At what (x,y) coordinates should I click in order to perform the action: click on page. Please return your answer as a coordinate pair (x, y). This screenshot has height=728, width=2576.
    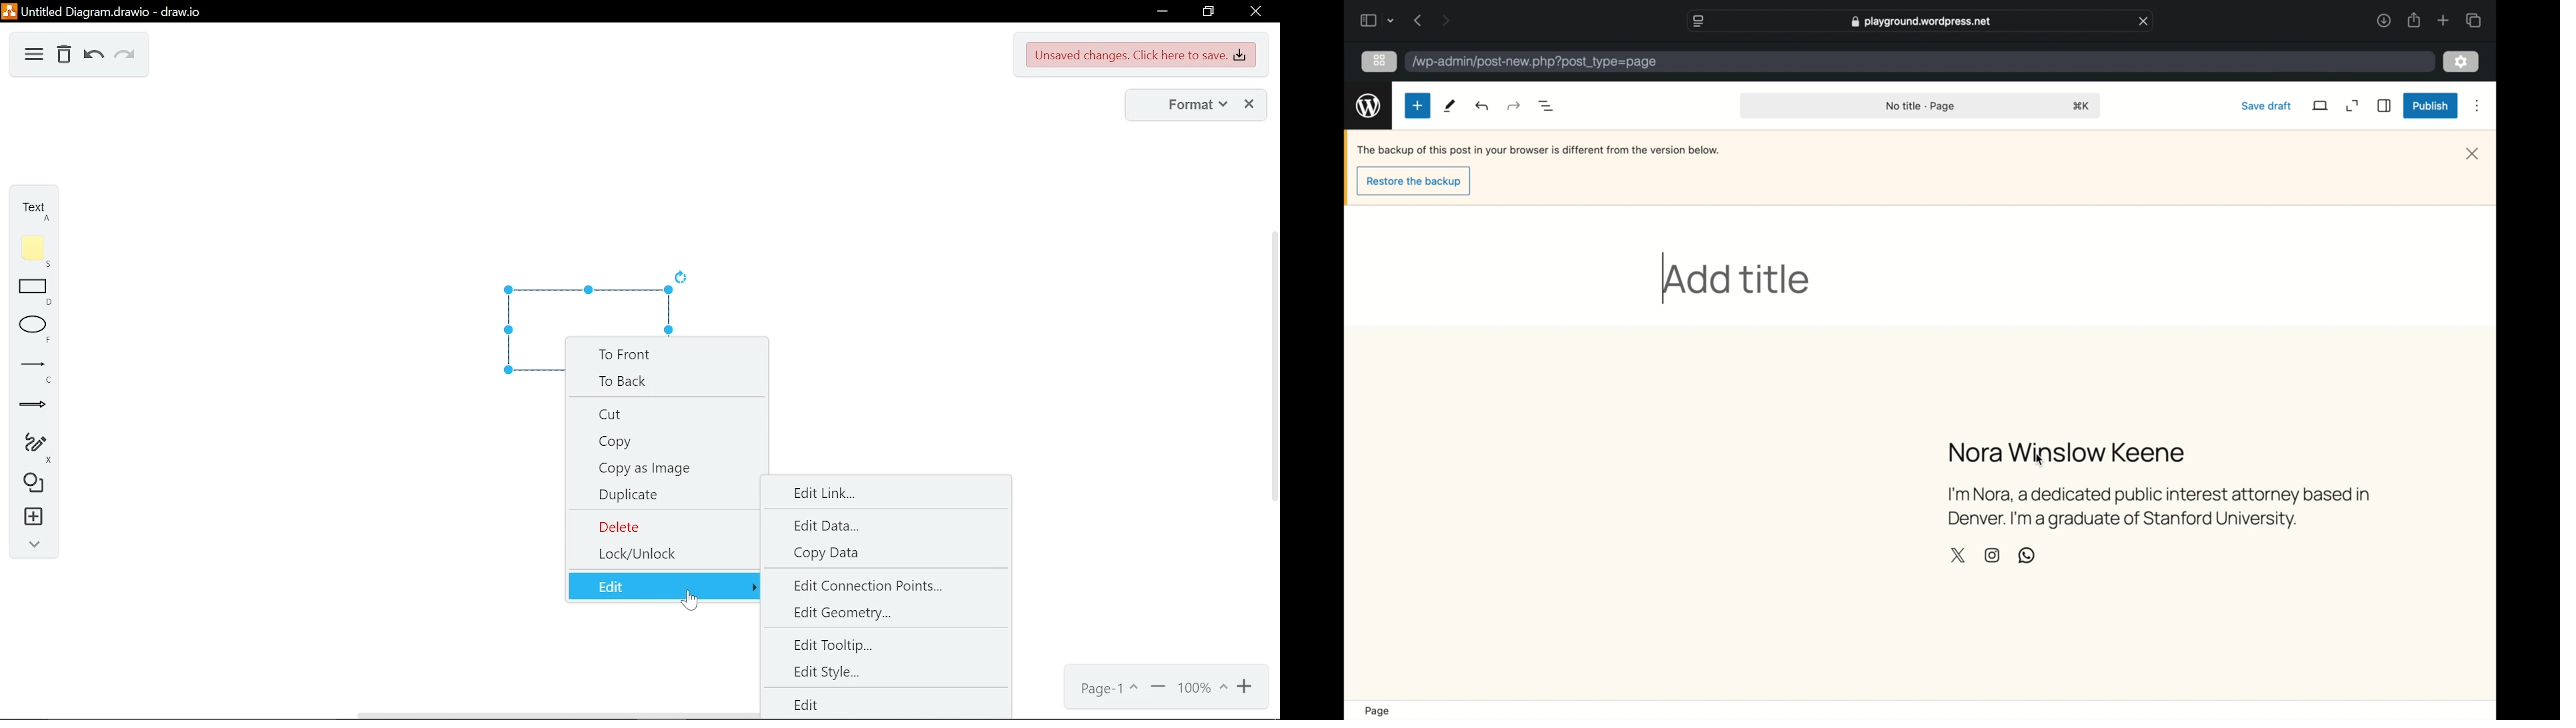
    Looking at the image, I should click on (1111, 688).